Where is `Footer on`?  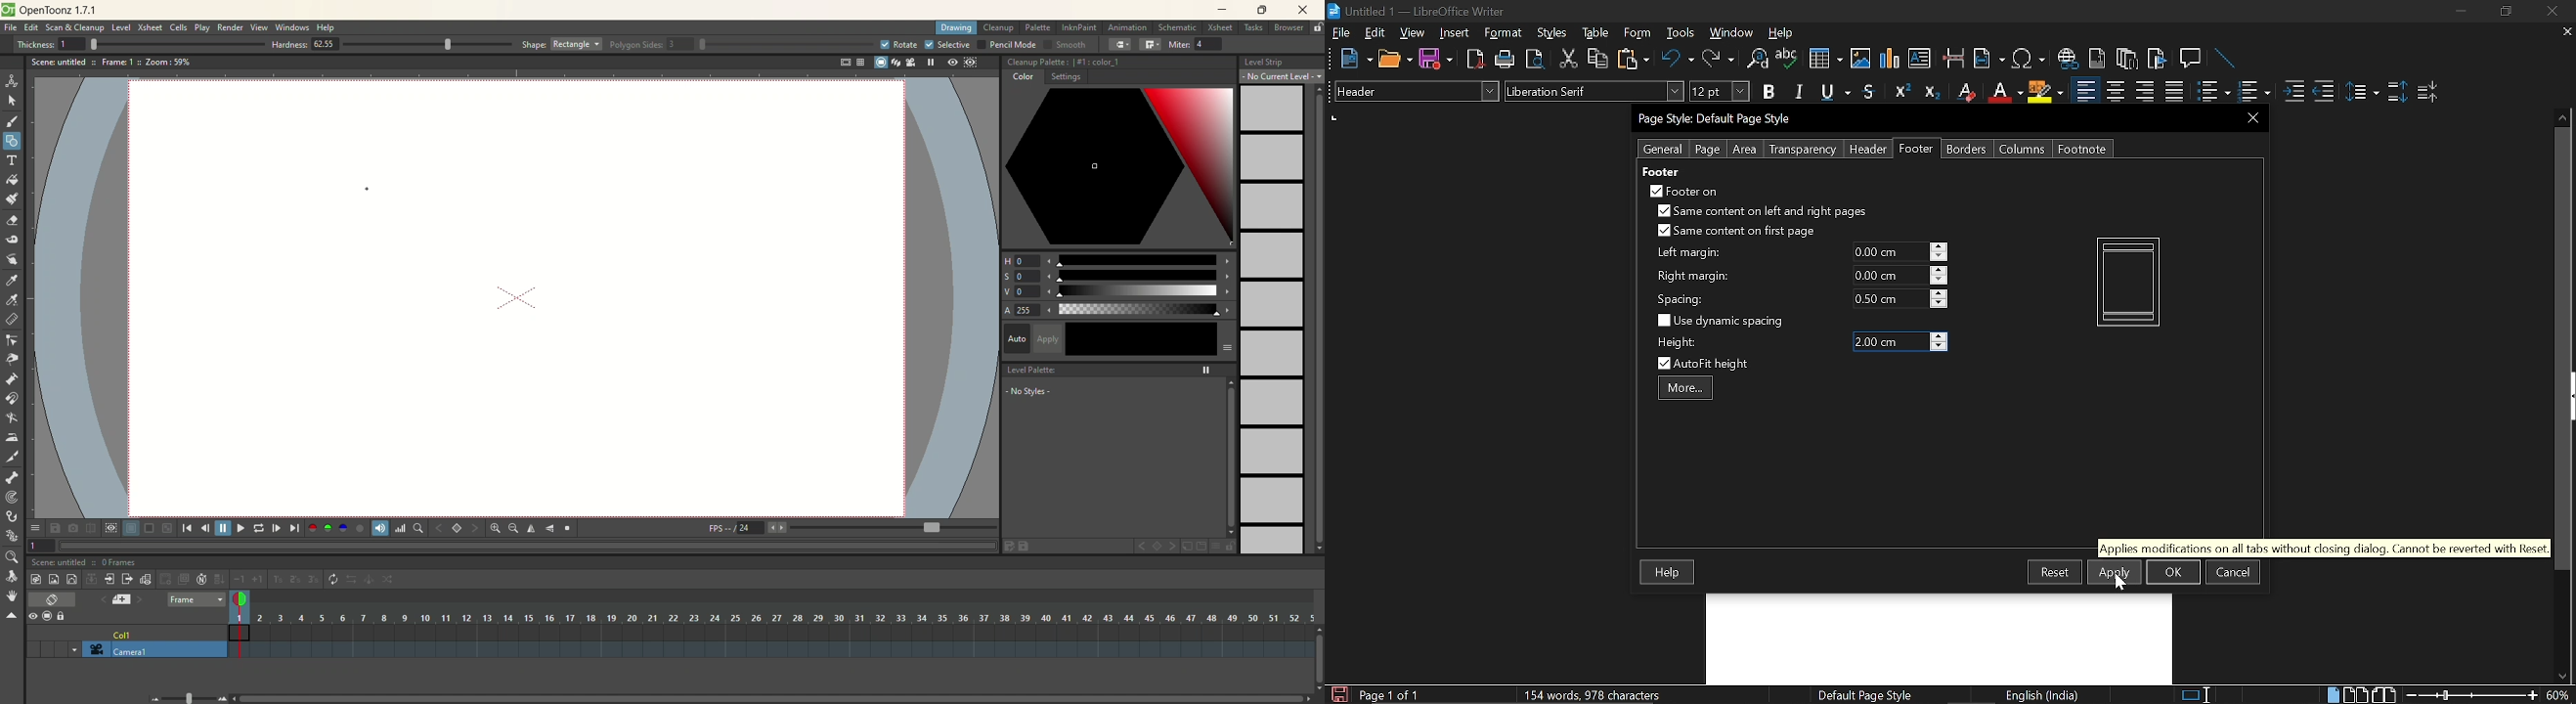 Footer on is located at coordinates (1684, 191).